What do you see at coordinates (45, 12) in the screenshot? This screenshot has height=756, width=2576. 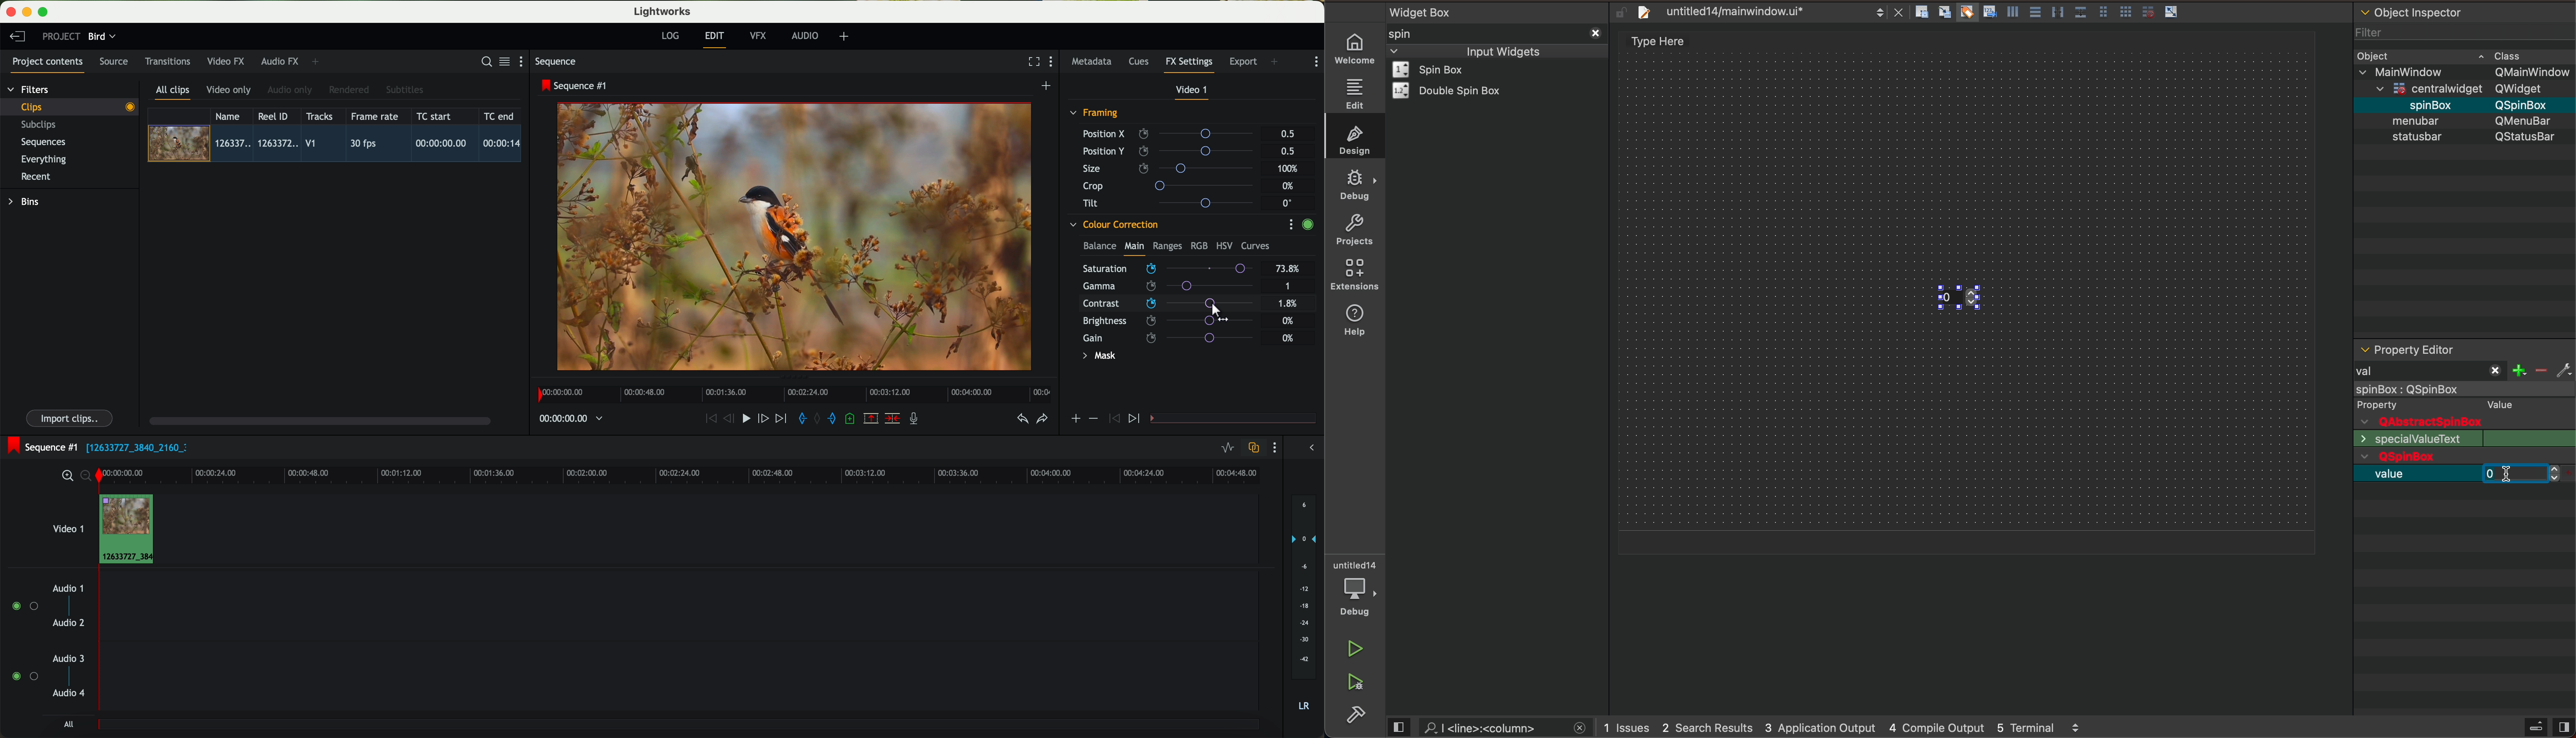 I see `maximize program` at bounding box center [45, 12].